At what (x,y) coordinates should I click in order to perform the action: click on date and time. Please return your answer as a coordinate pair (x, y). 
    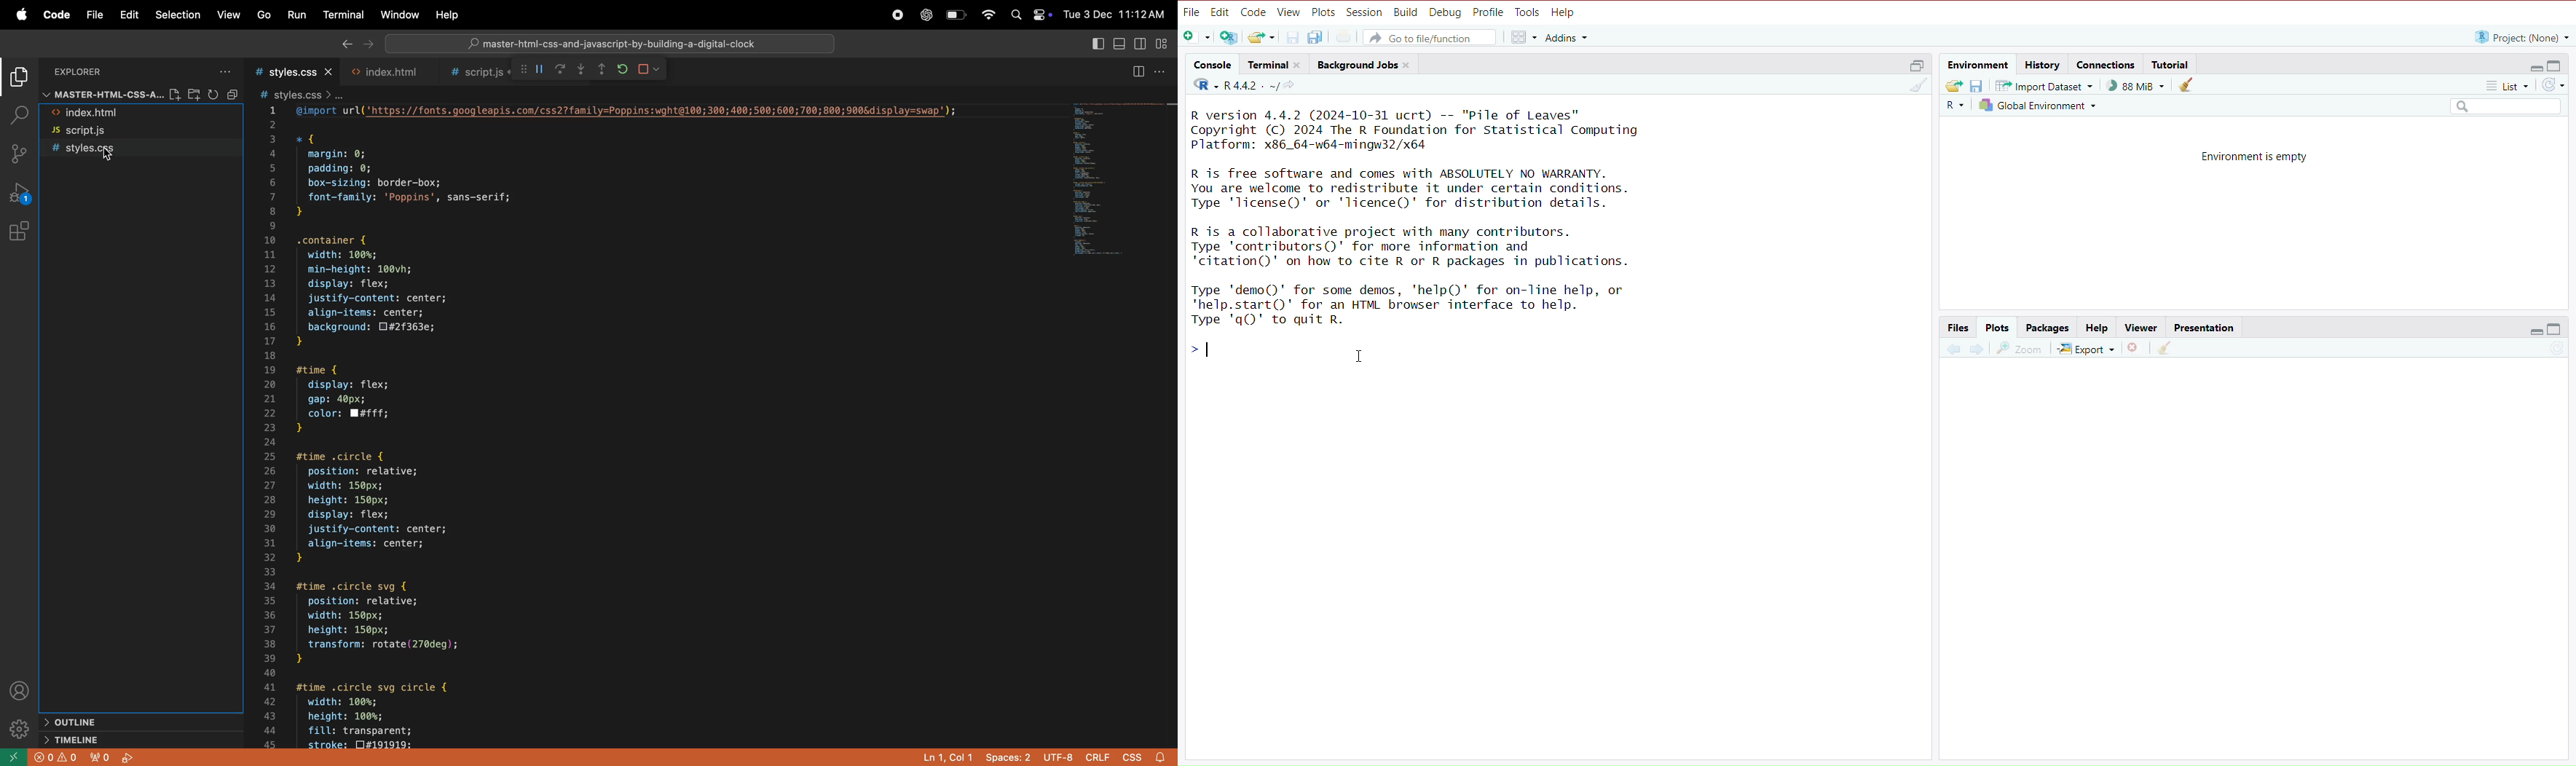
    Looking at the image, I should click on (1116, 14).